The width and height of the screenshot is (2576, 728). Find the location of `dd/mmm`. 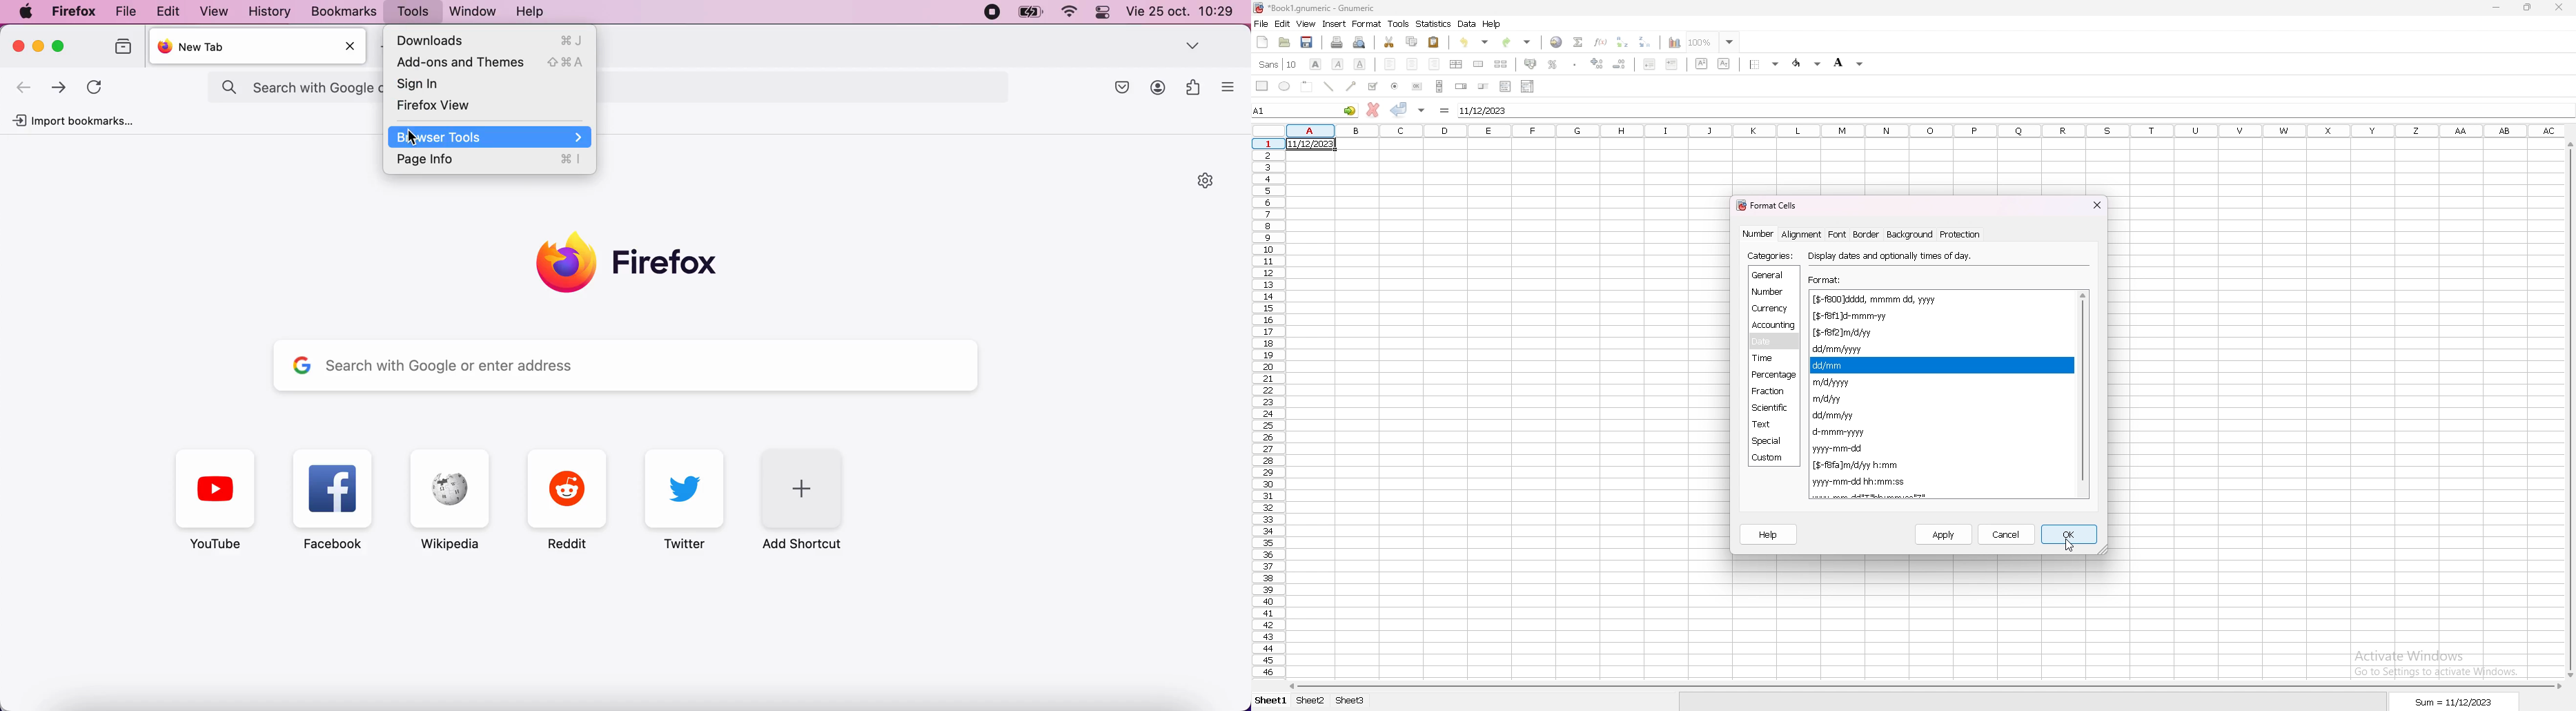

dd/mmm is located at coordinates (1833, 365).